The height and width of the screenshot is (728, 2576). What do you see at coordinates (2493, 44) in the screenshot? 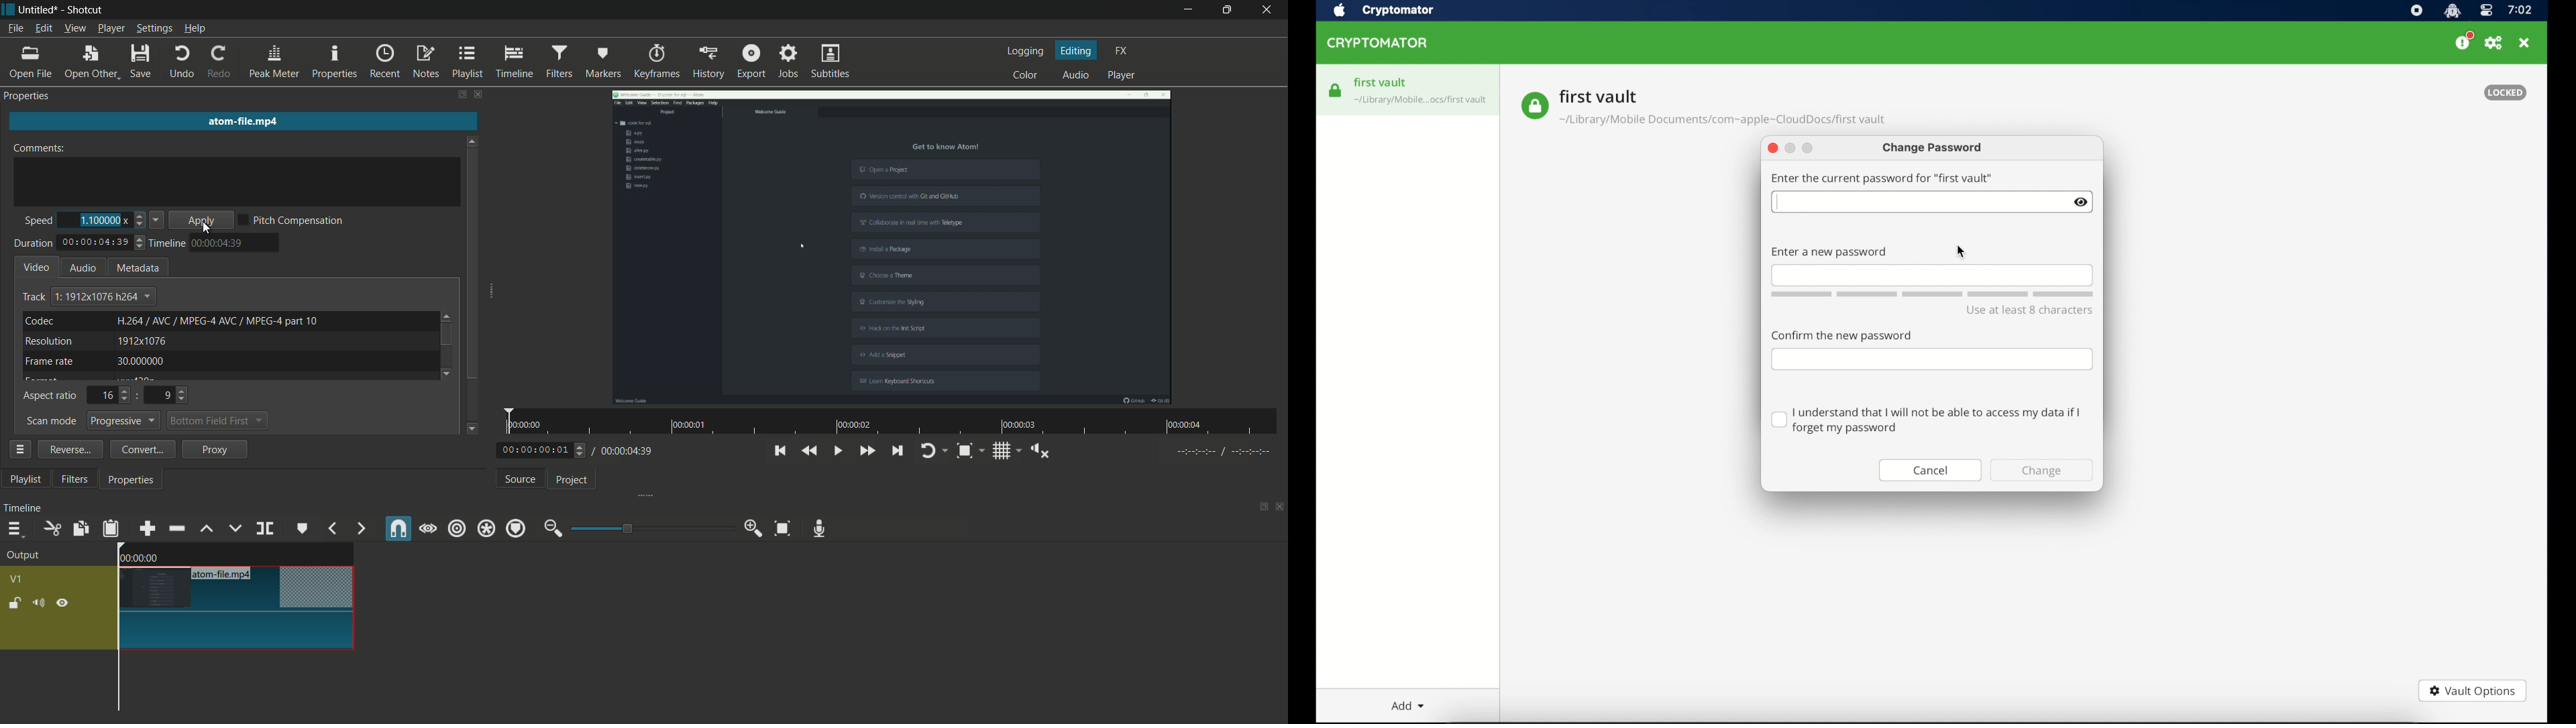
I see `preferences` at bounding box center [2493, 44].